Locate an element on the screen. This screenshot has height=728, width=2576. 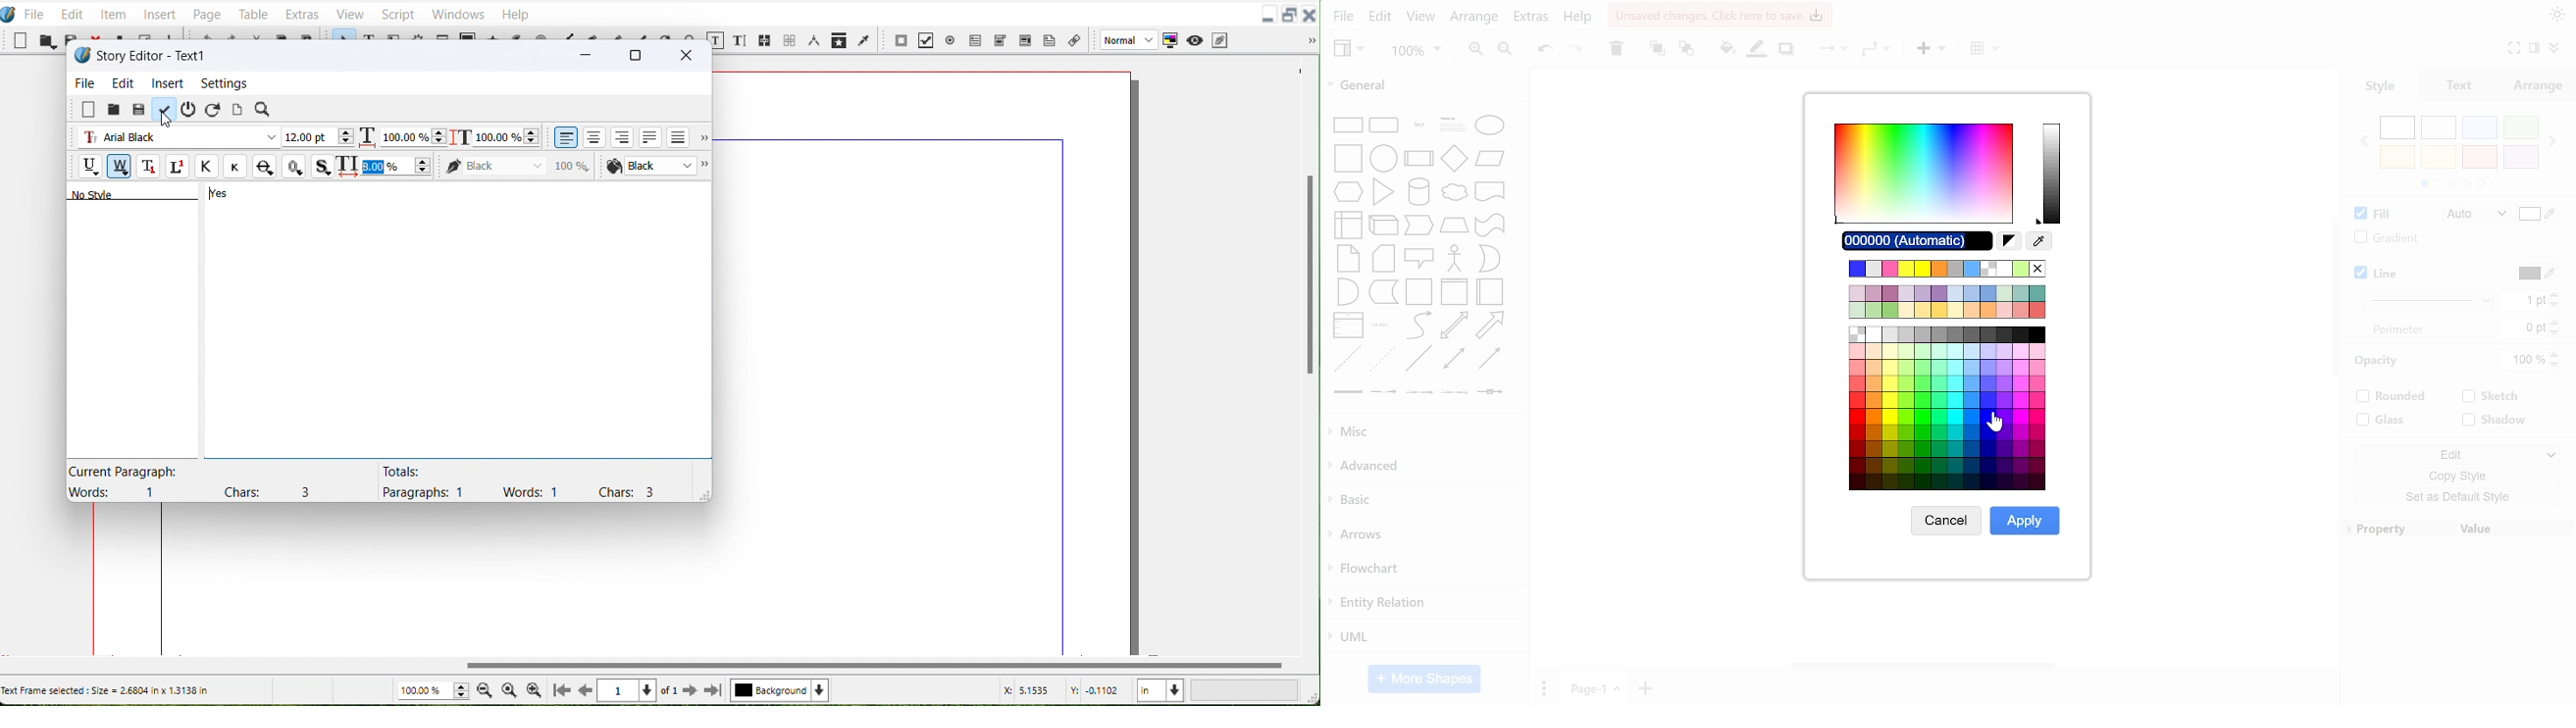
Zoom Out is located at coordinates (485, 690).